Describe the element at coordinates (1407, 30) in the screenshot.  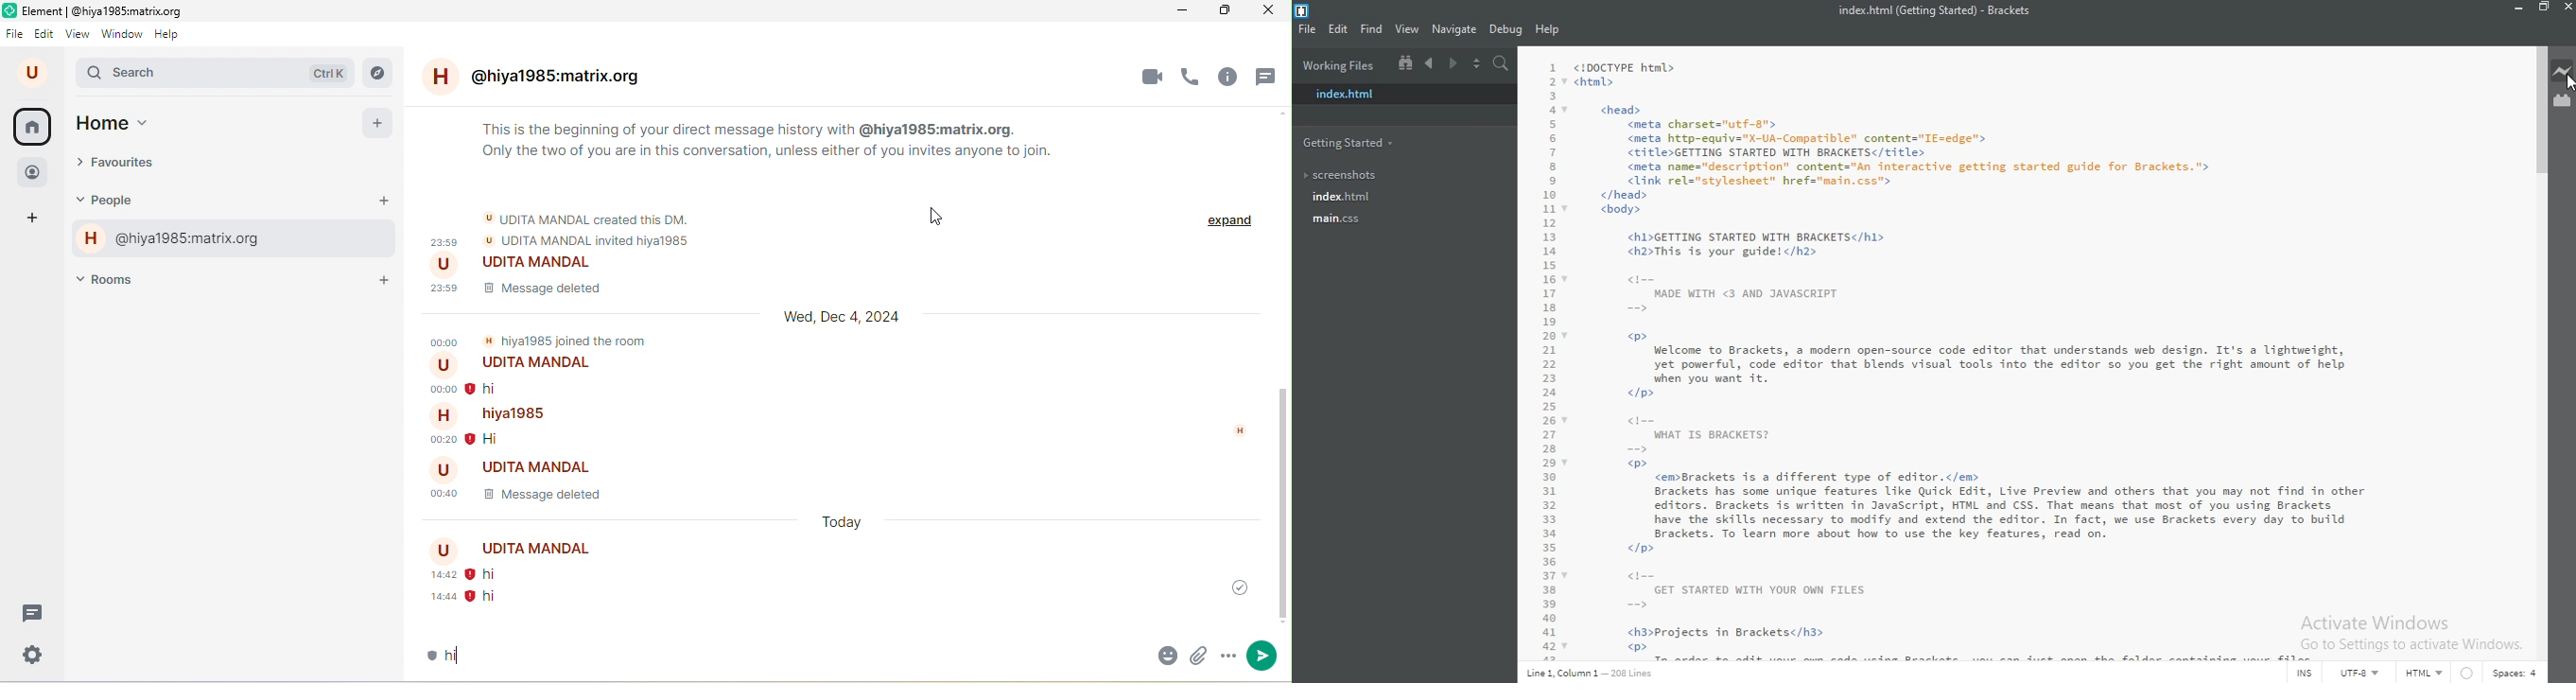
I see `View` at that location.